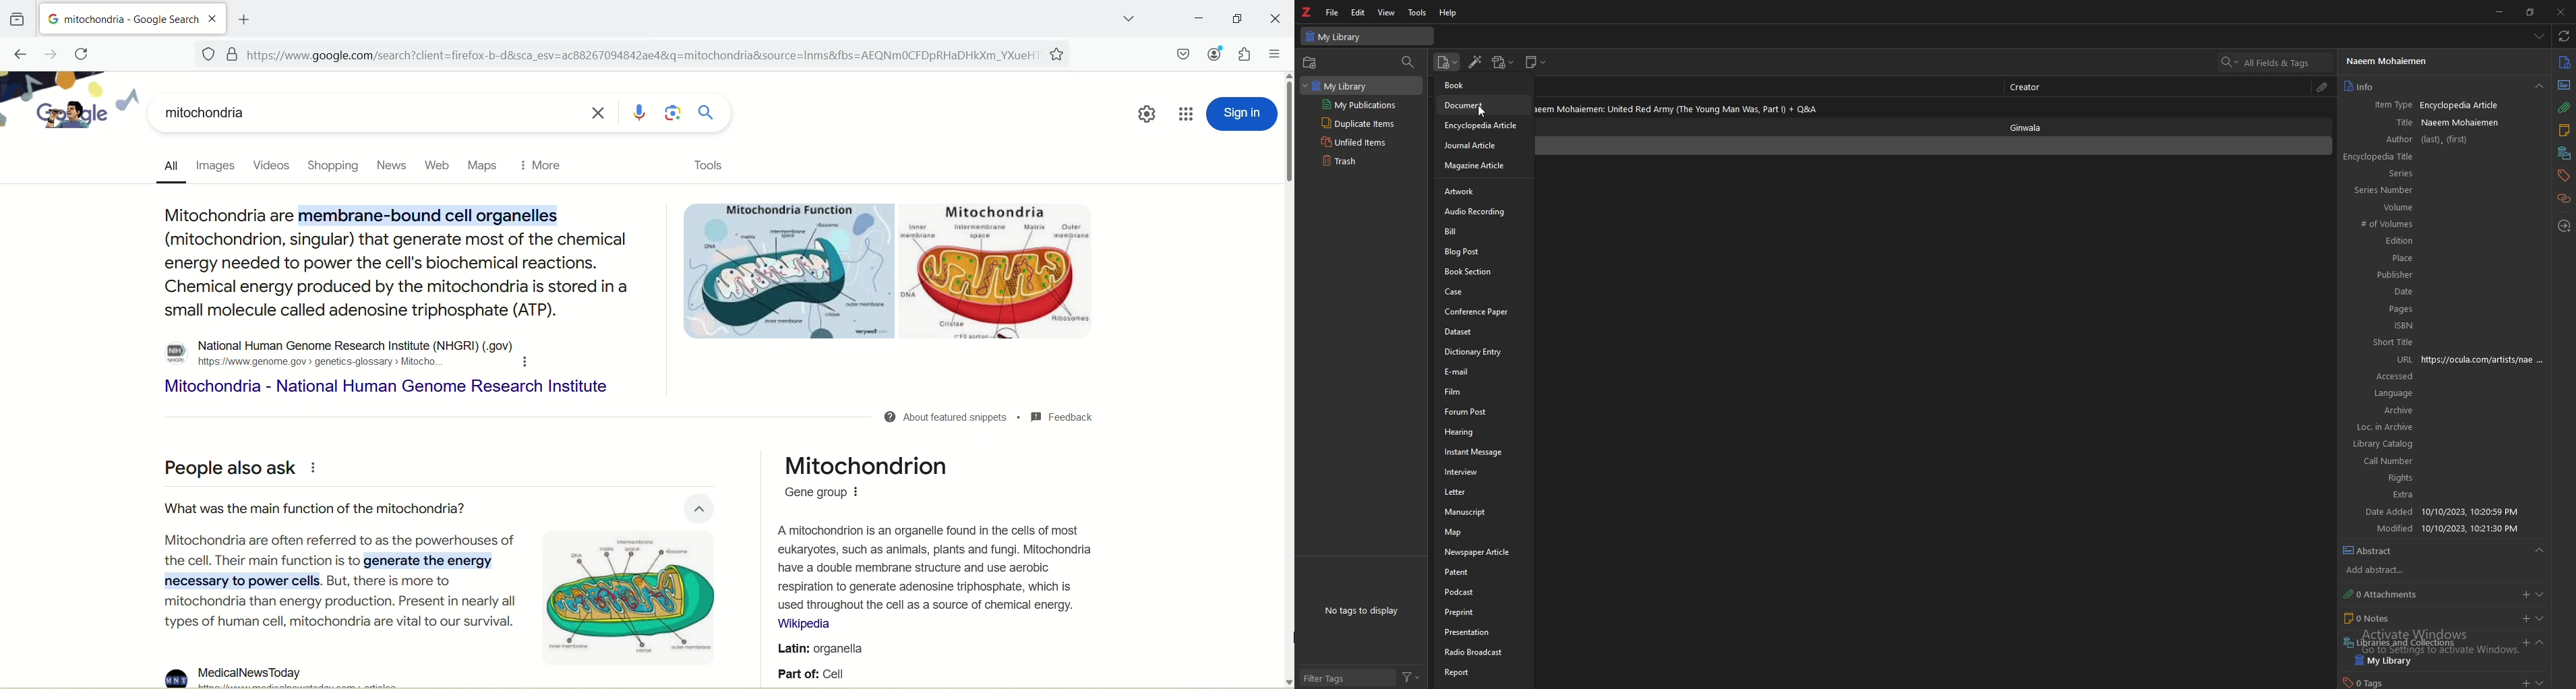  I want to click on ISBN, so click(2379, 325).